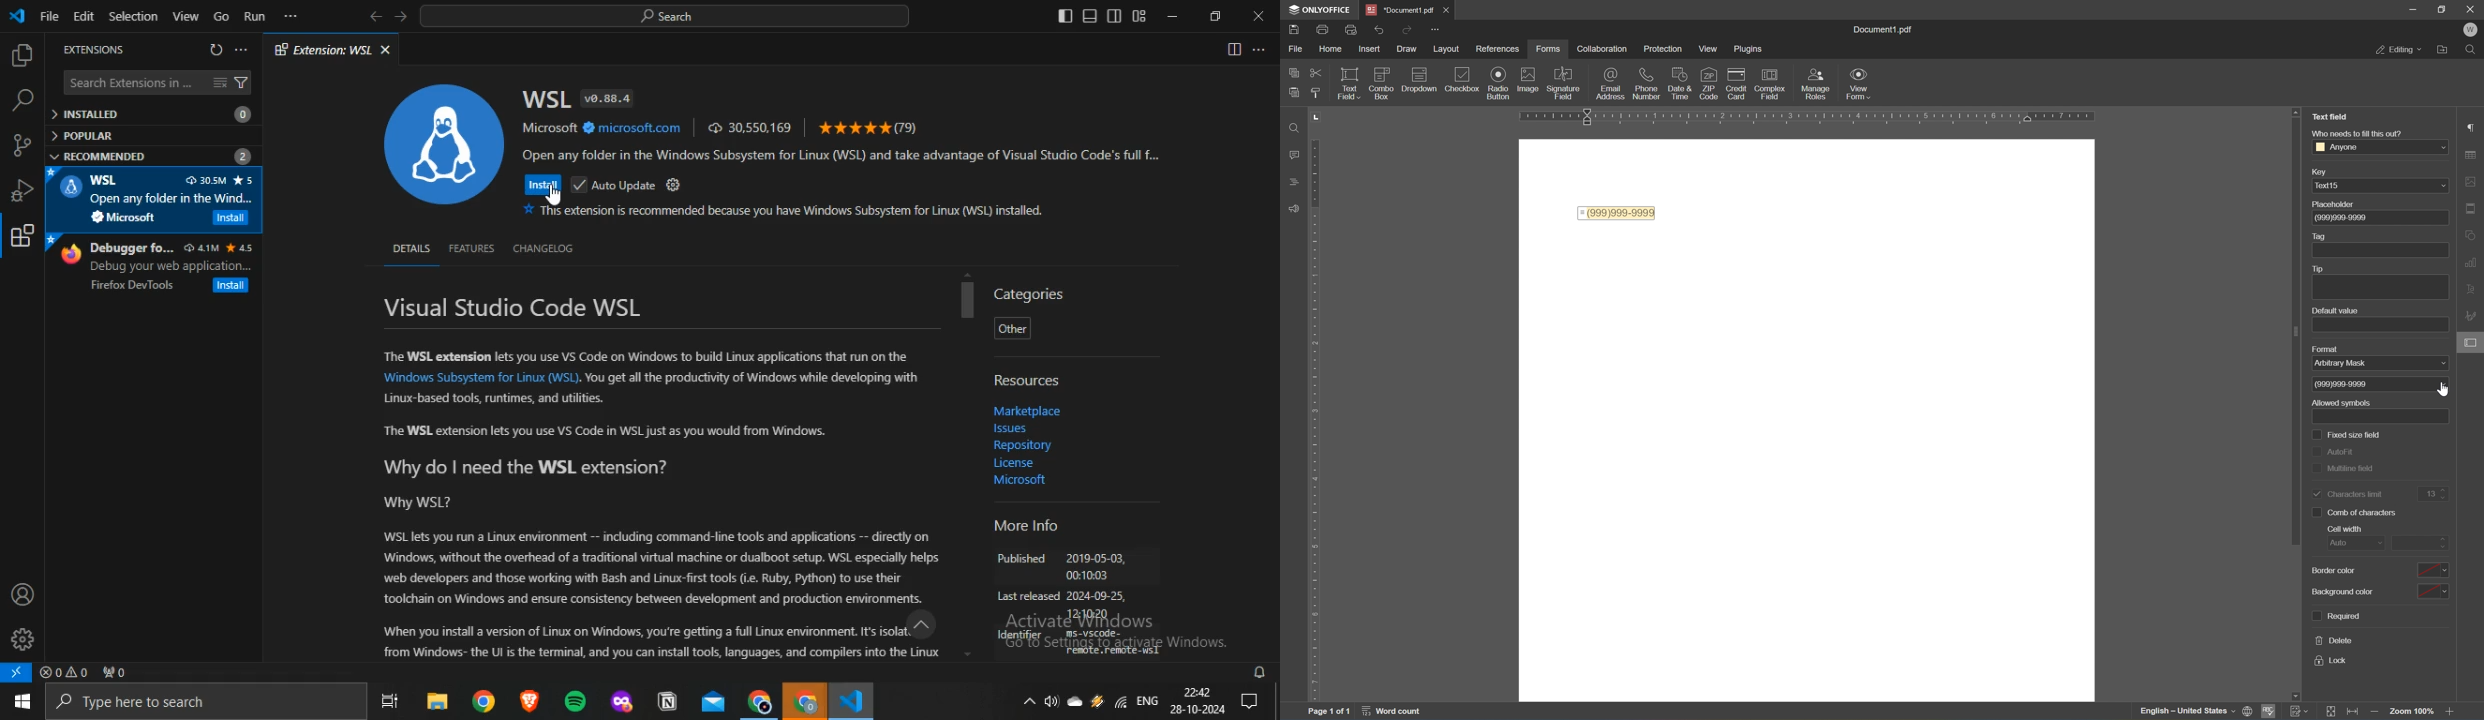 The image size is (2492, 728). I want to click on close, so click(1258, 16).